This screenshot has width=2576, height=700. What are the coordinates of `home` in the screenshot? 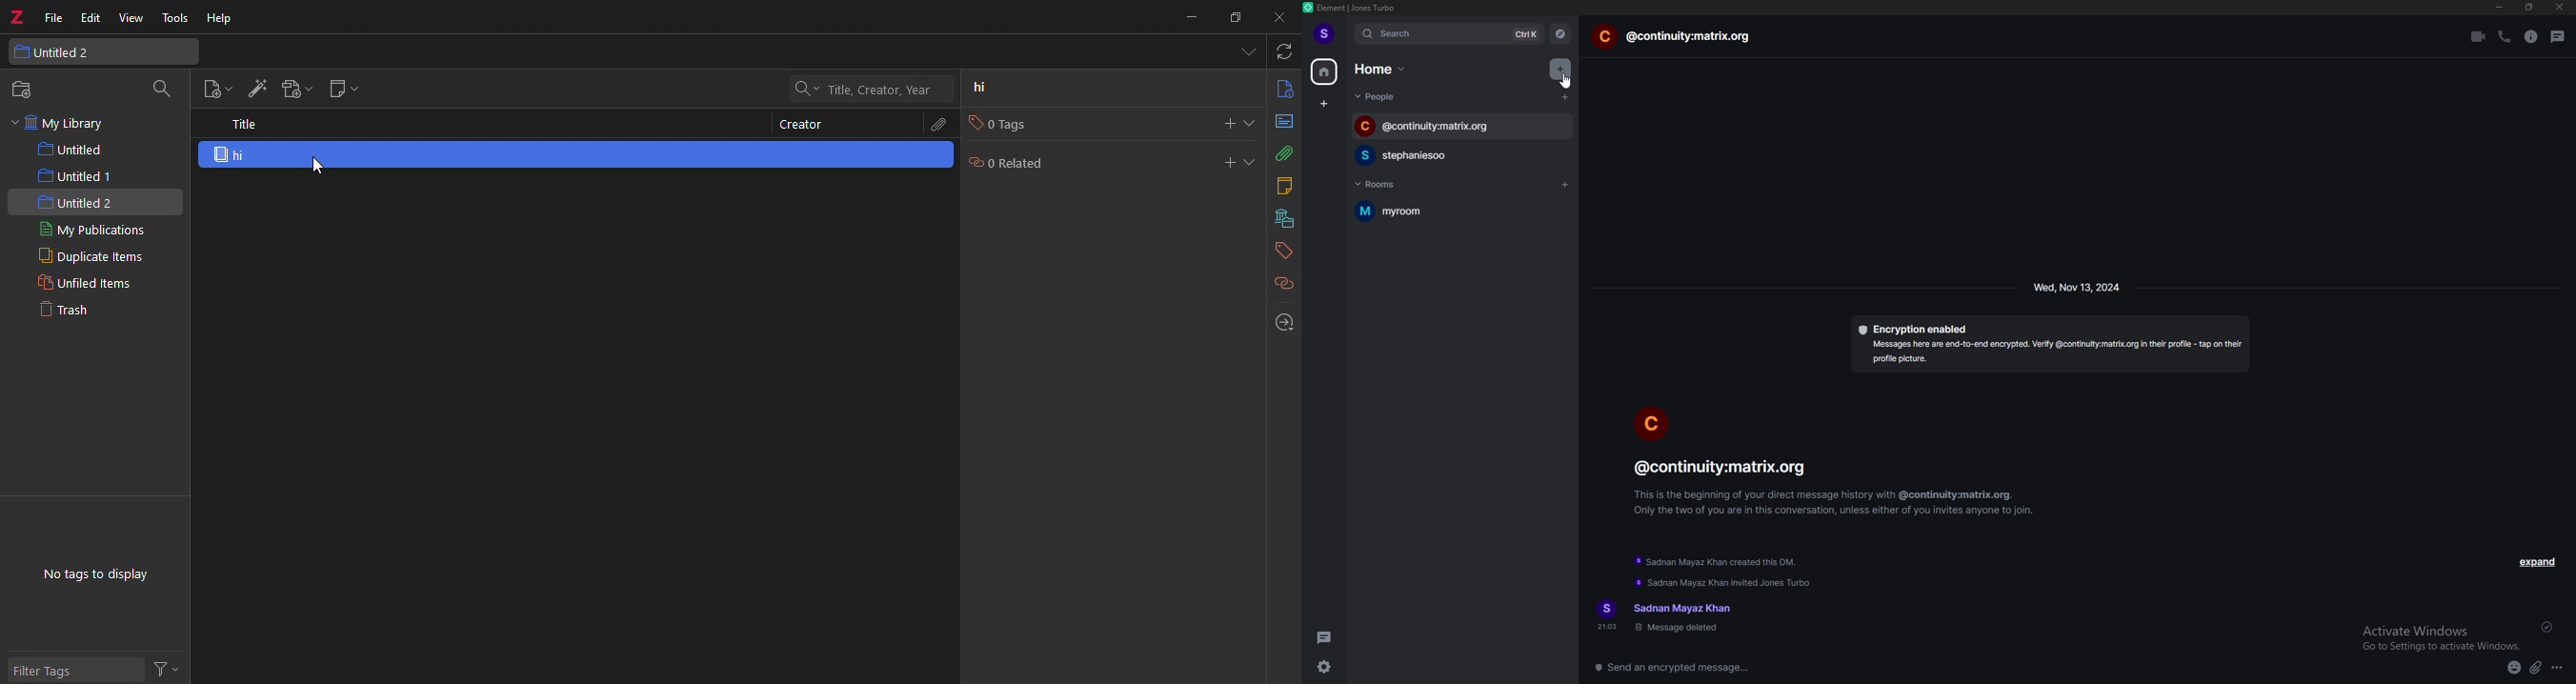 It's located at (1325, 71).